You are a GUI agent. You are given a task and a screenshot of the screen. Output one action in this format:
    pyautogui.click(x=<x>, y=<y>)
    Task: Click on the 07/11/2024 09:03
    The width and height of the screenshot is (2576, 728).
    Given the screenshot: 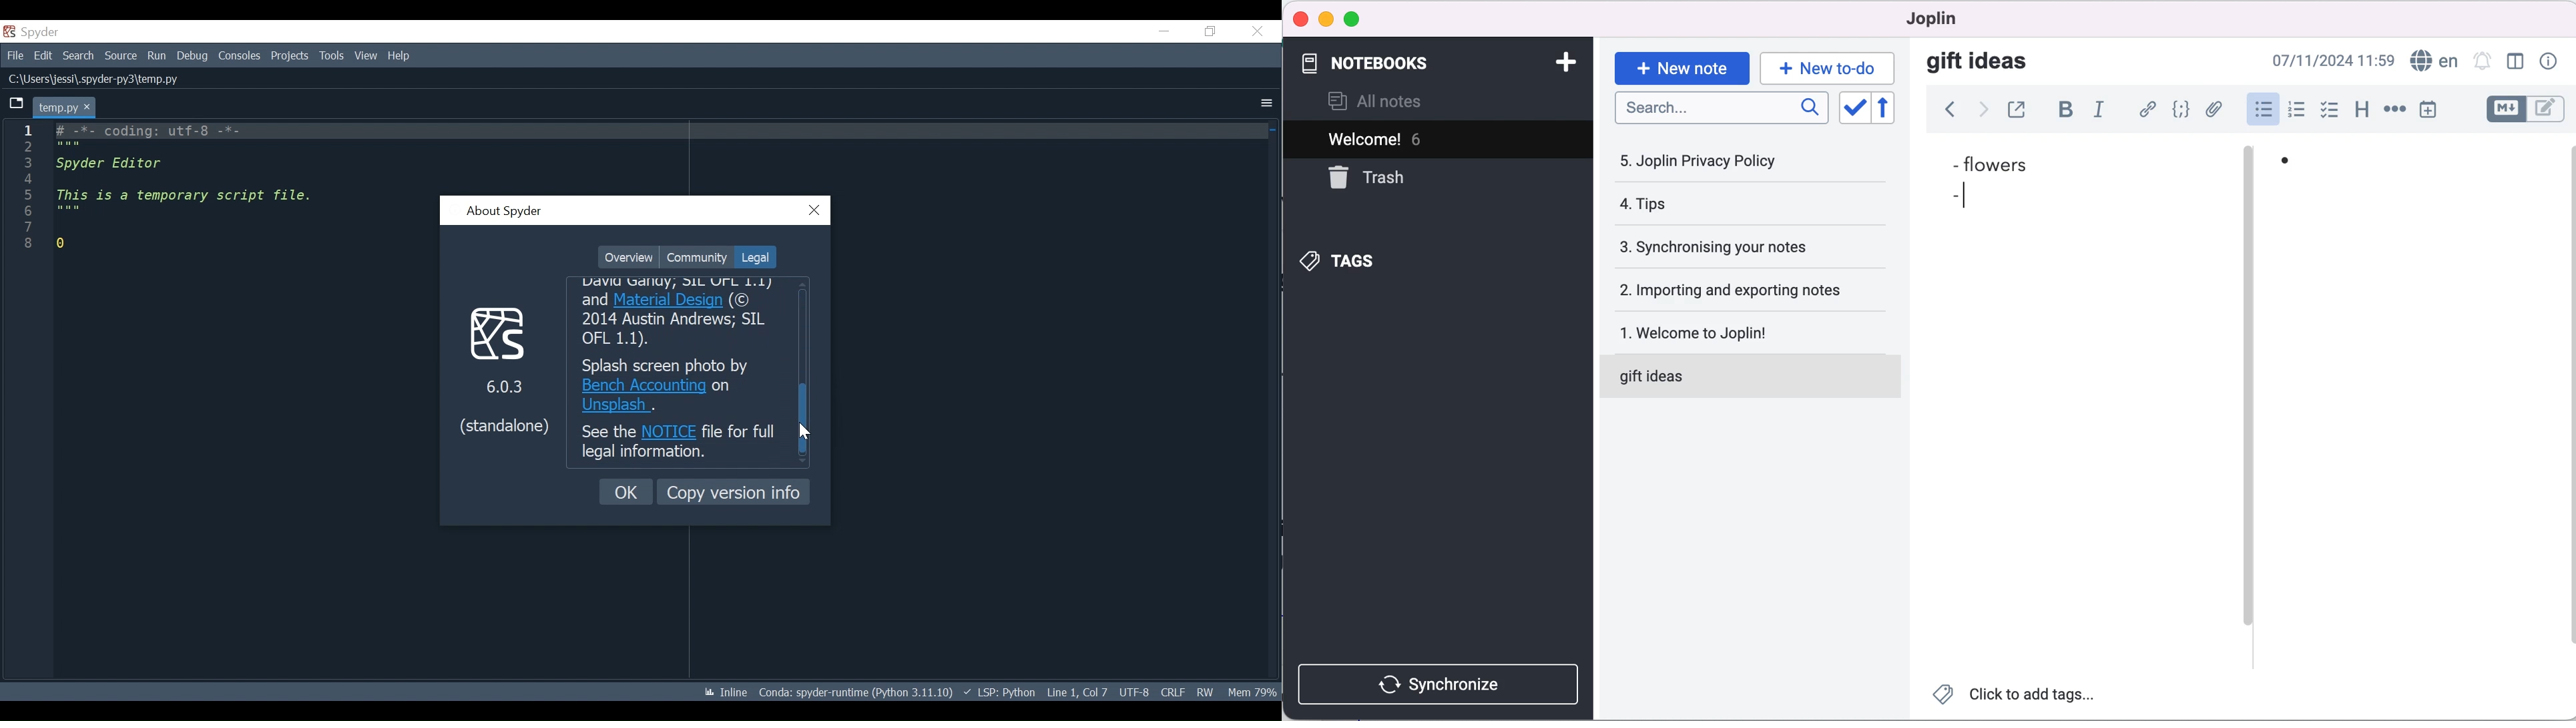 What is the action you would take?
    pyautogui.click(x=2321, y=61)
    